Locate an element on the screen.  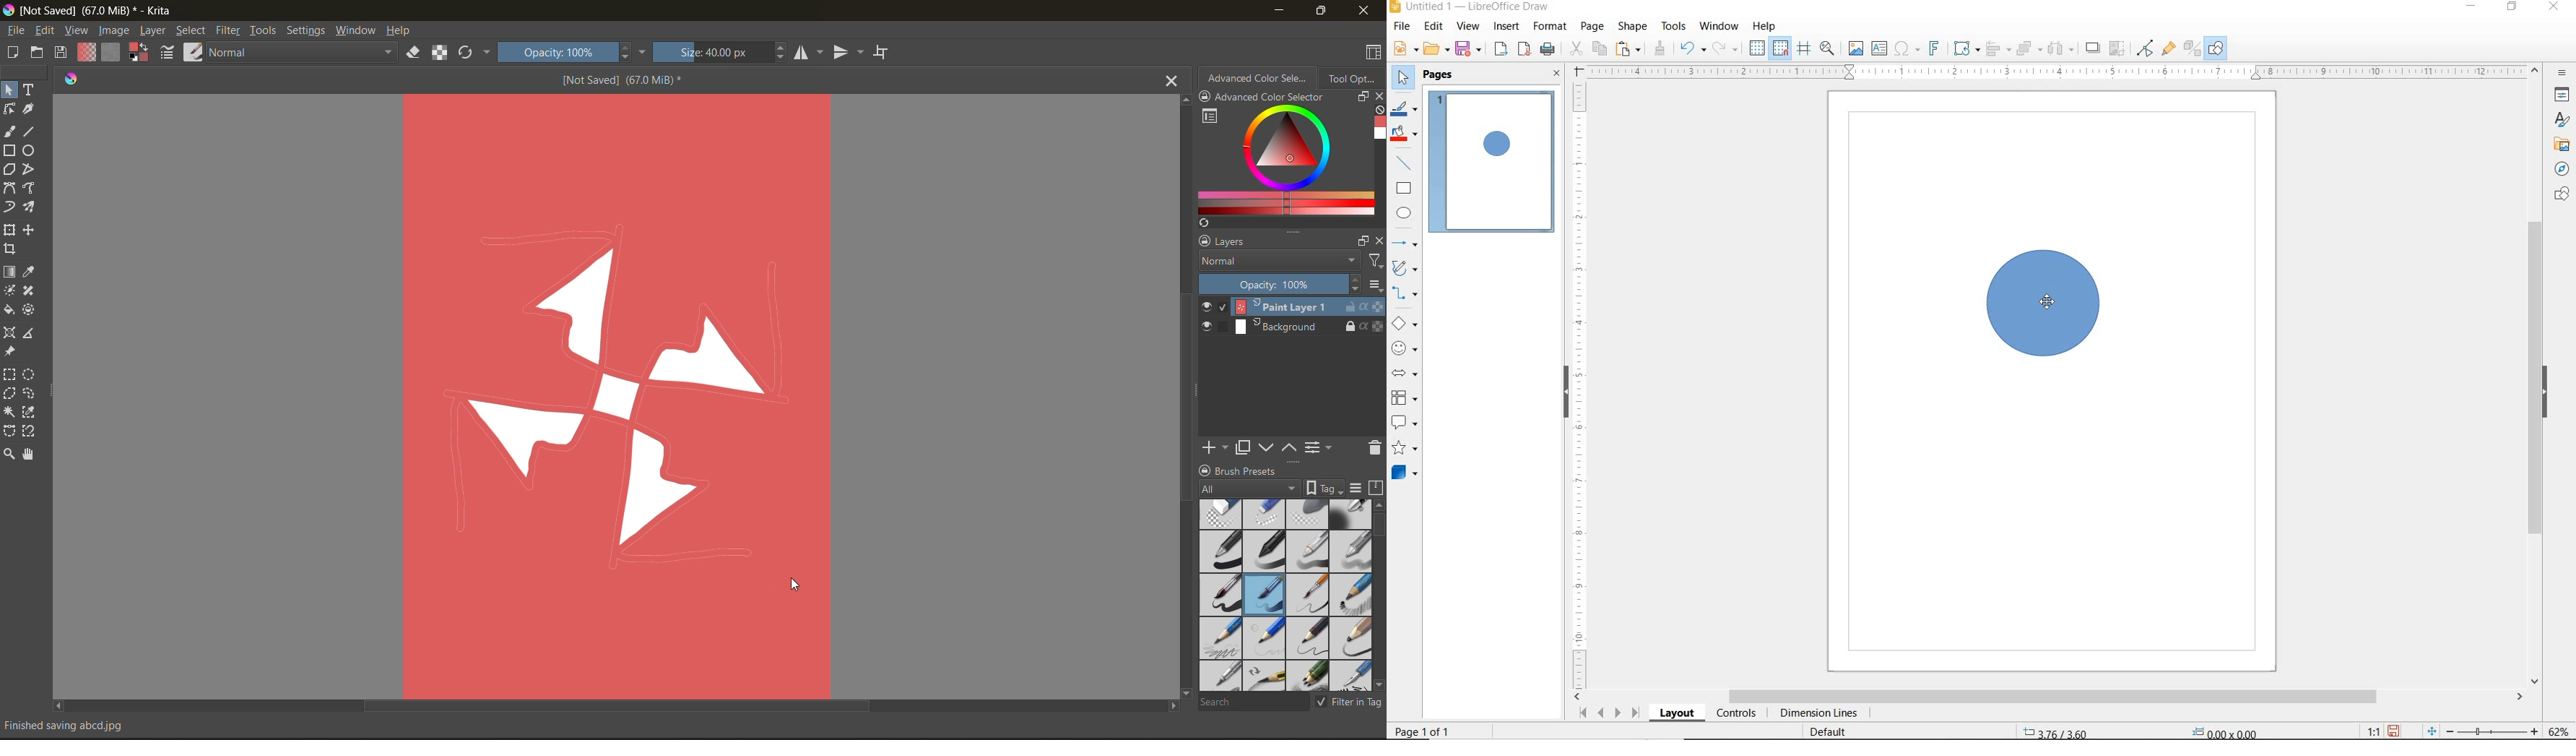
tools is located at coordinates (9, 168).